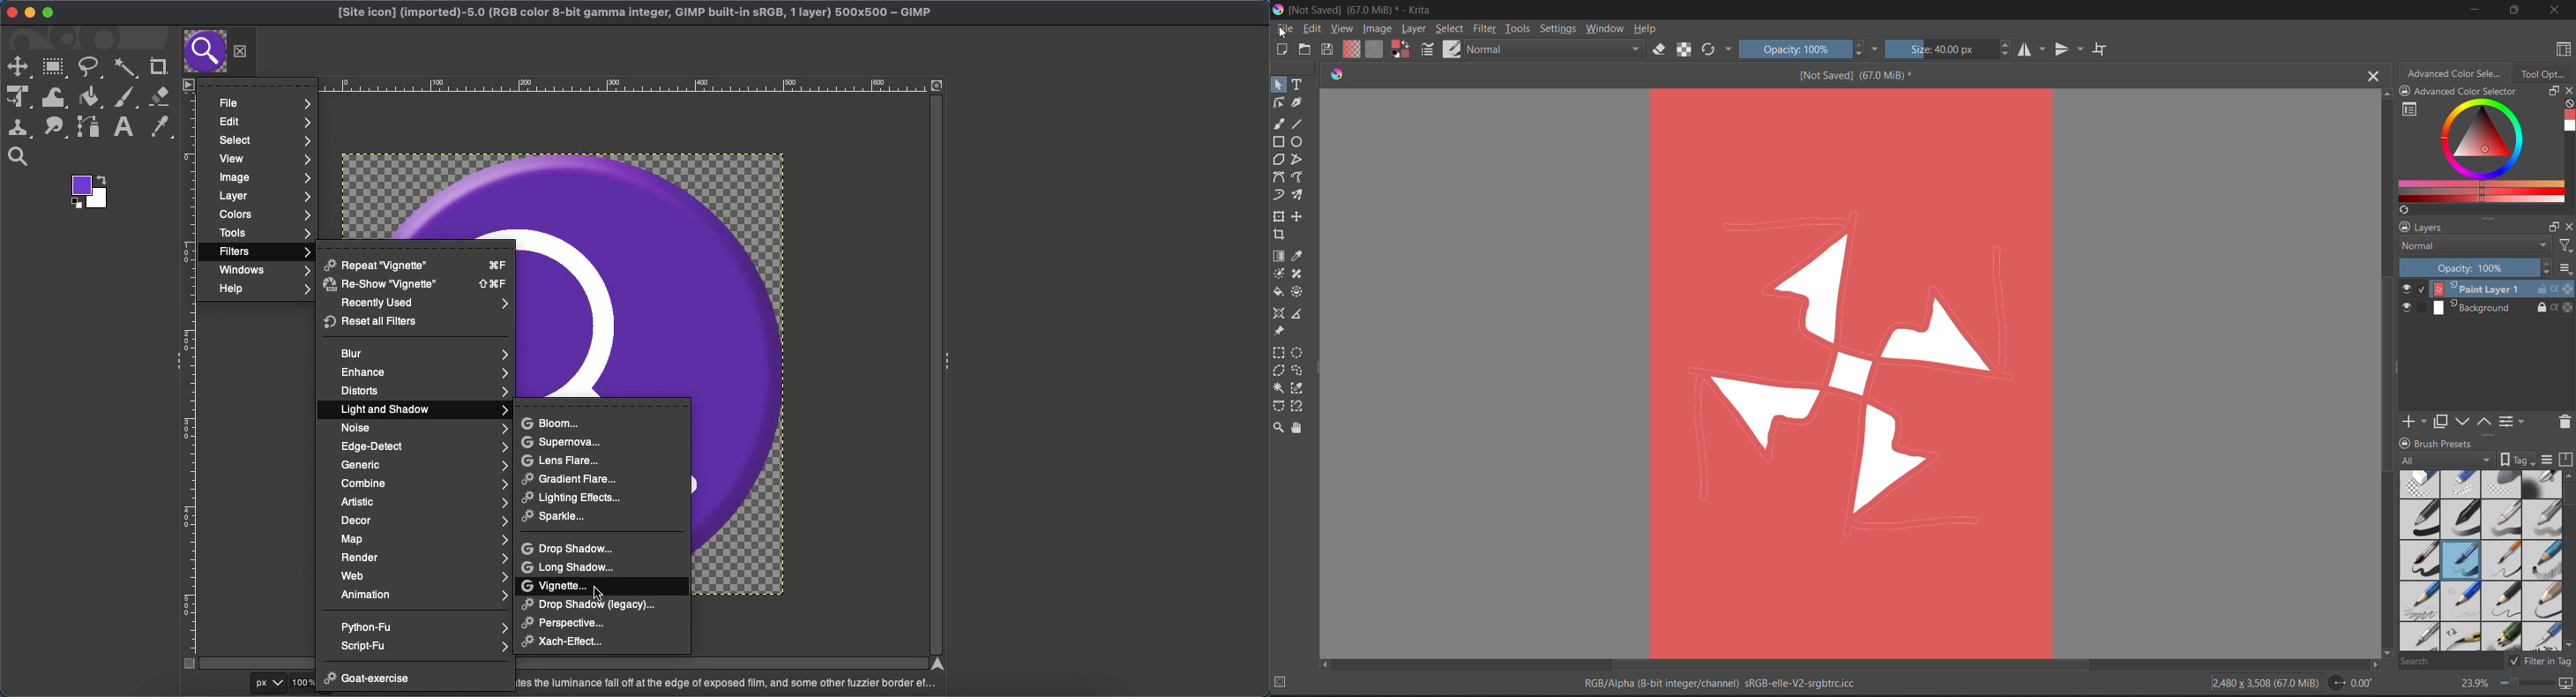 Image resolution: width=2576 pixels, height=700 pixels. What do you see at coordinates (2468, 229) in the screenshot?
I see `layers` at bounding box center [2468, 229].